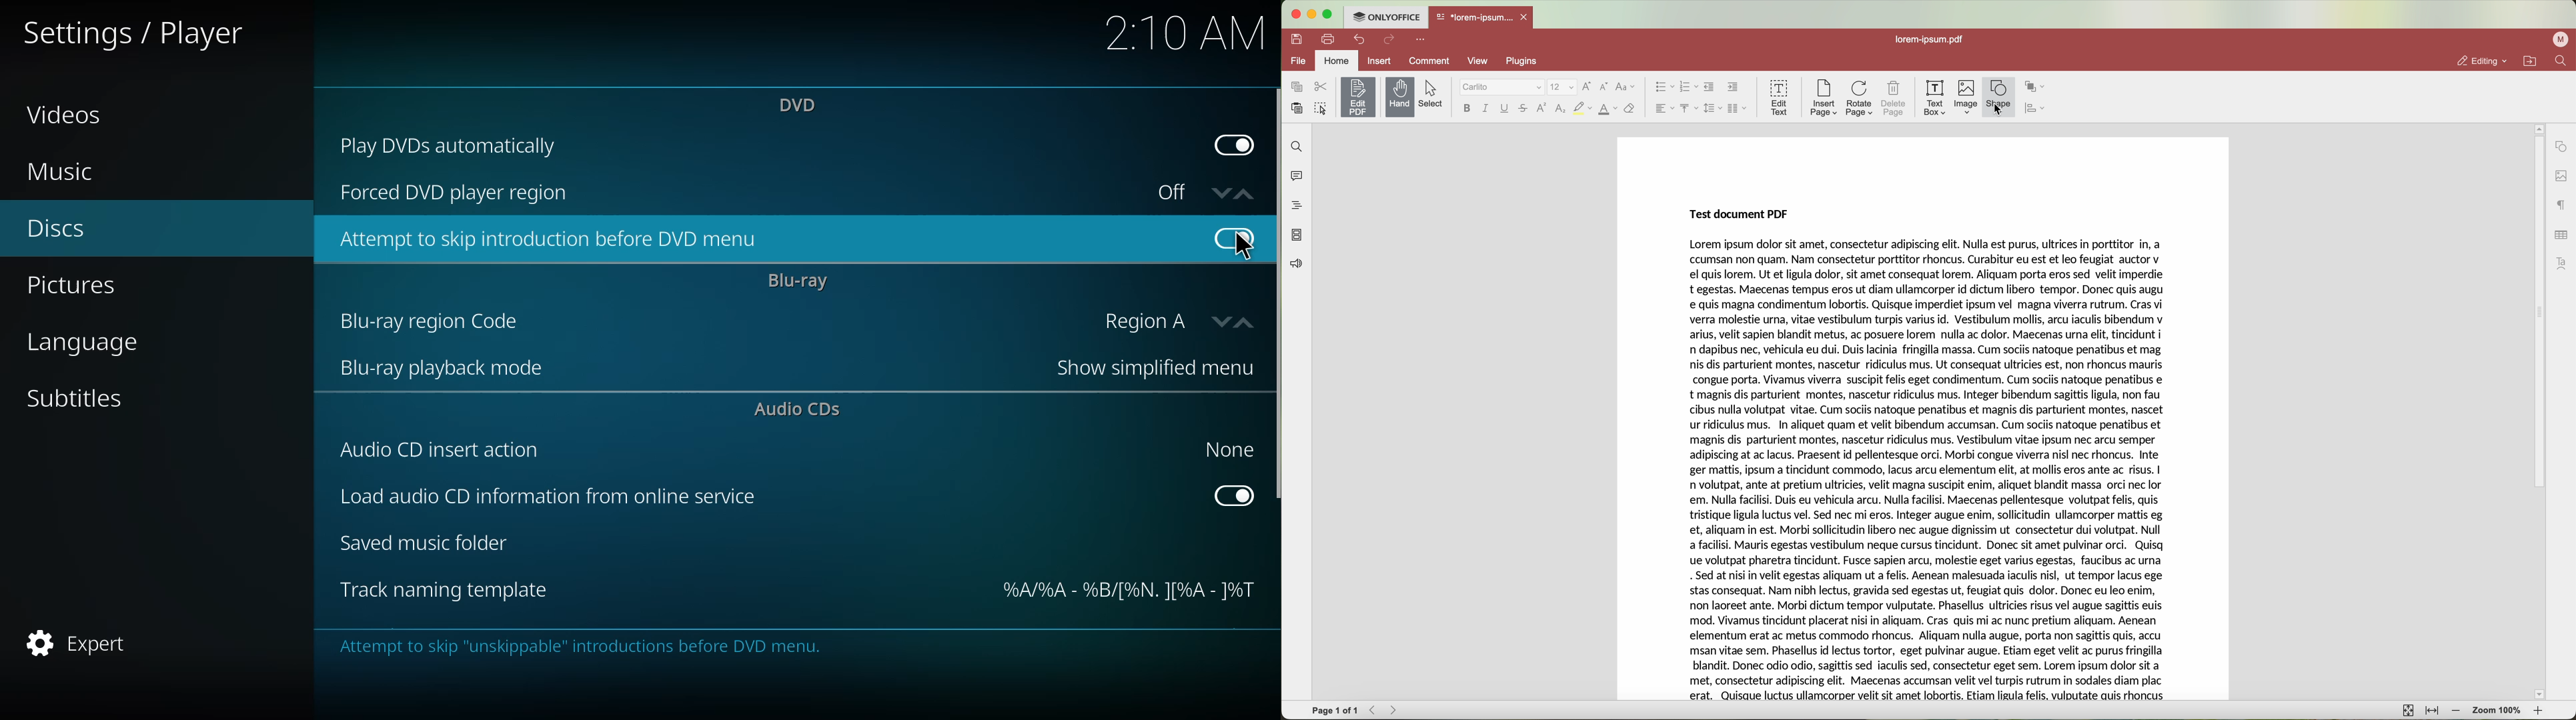  Describe the element at coordinates (63, 171) in the screenshot. I see `music` at that location.